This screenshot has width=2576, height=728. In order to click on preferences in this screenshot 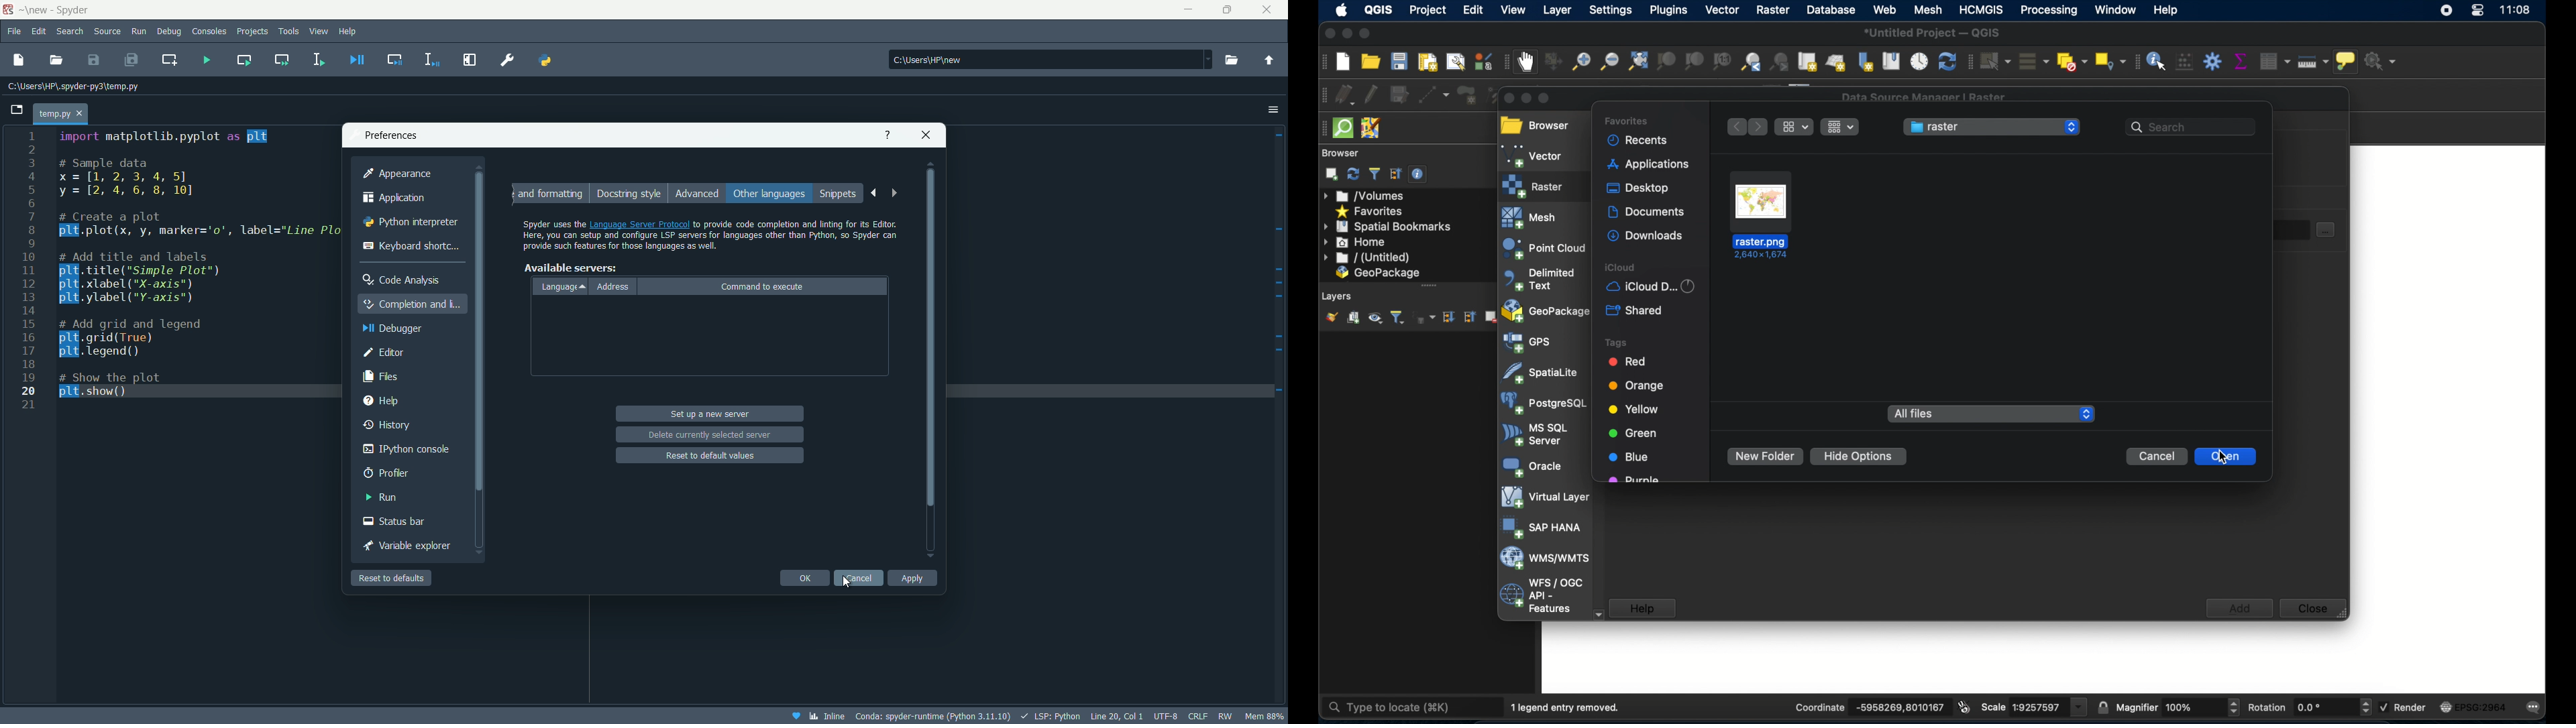, I will do `click(508, 59)`.